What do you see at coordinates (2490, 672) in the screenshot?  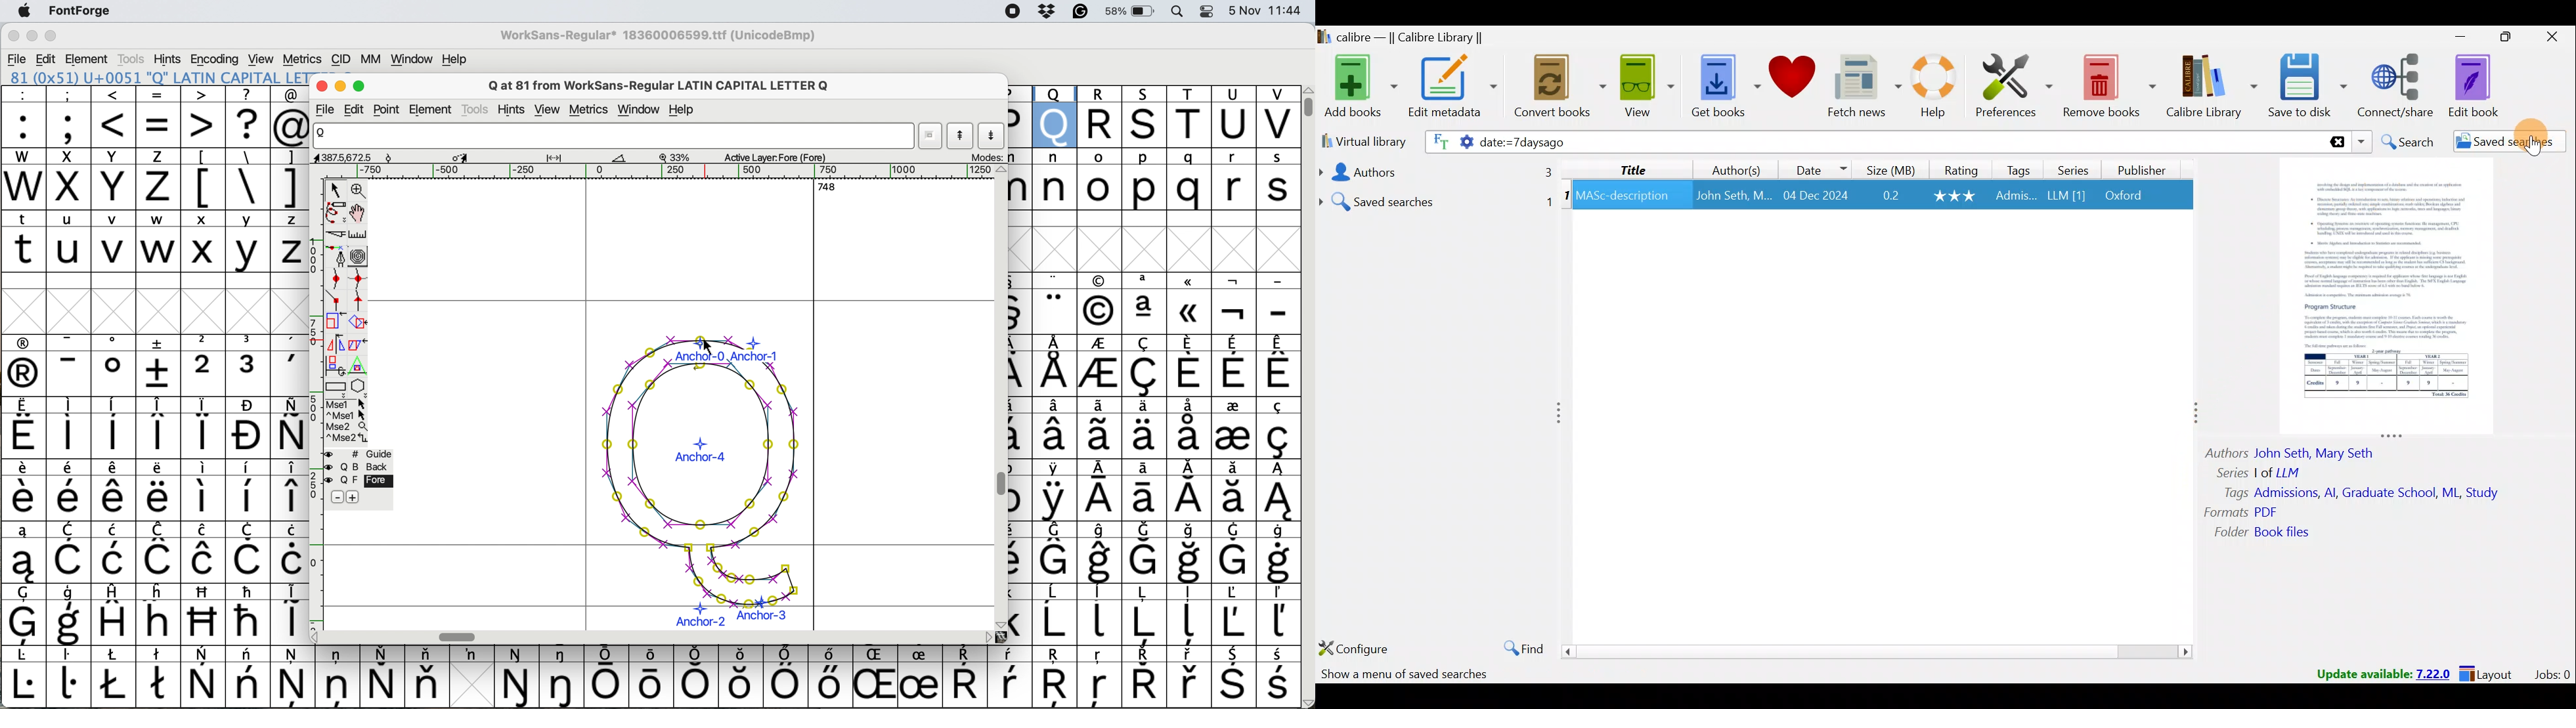 I see `Layout` at bounding box center [2490, 672].